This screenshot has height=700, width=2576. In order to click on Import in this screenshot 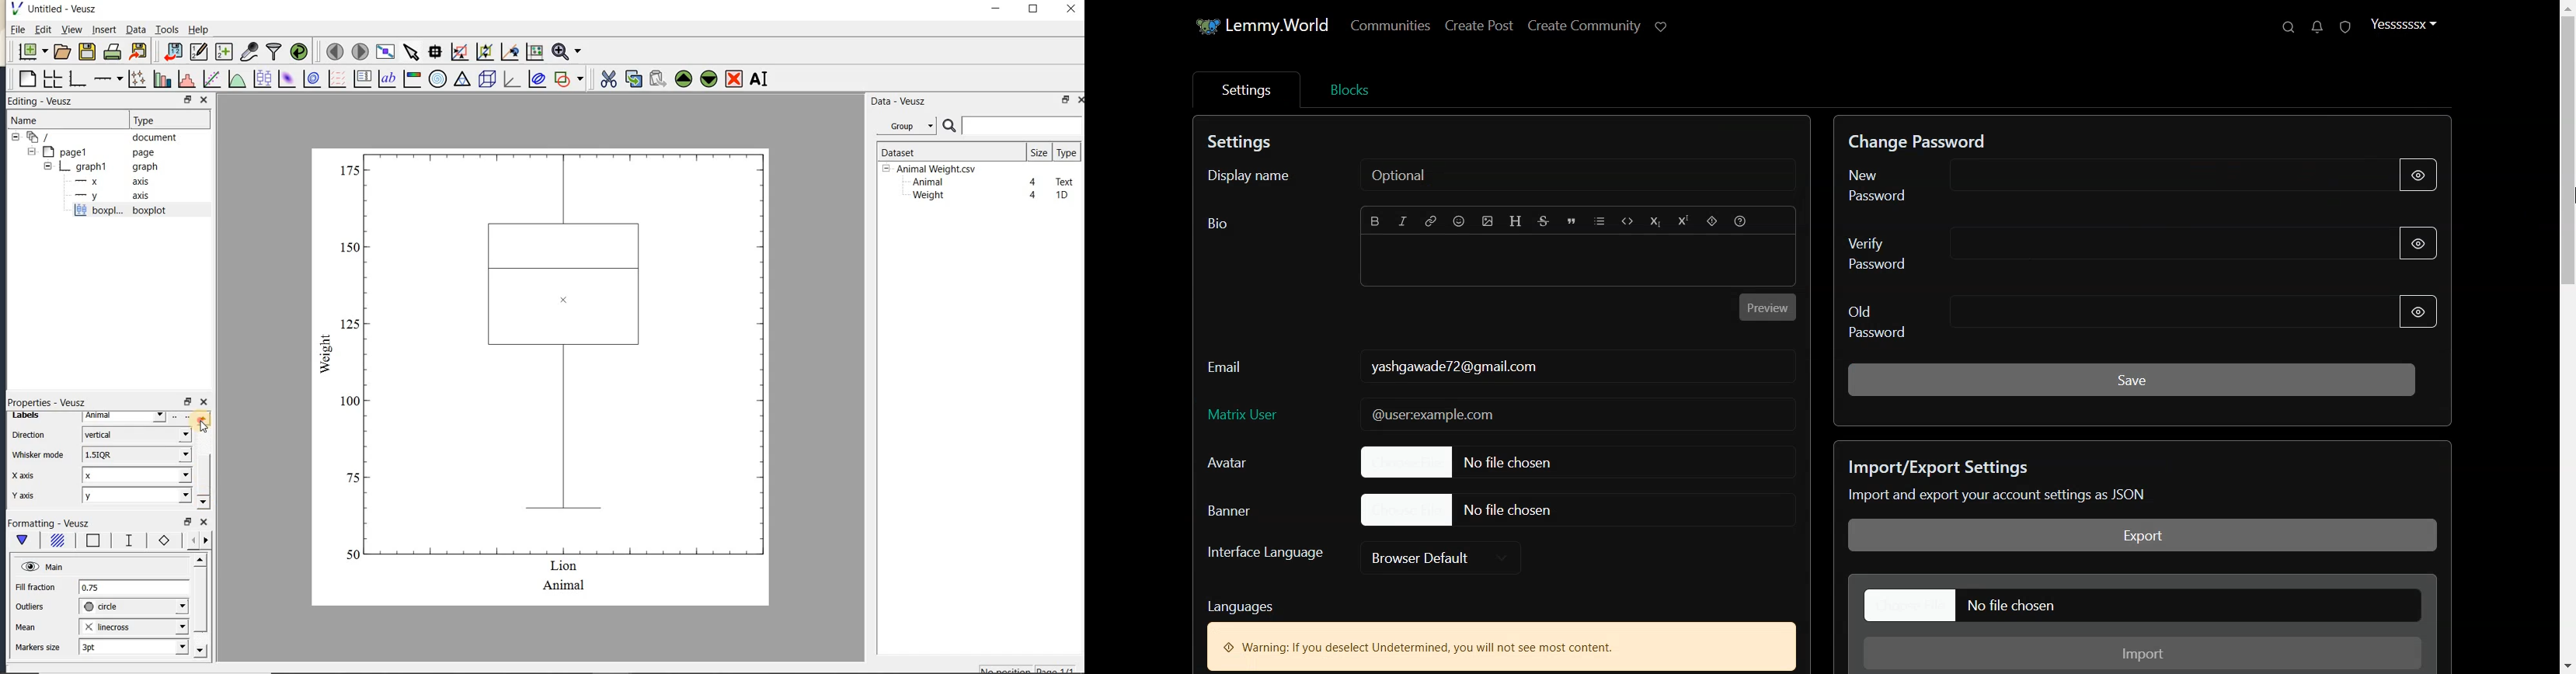, I will do `click(2143, 651)`.